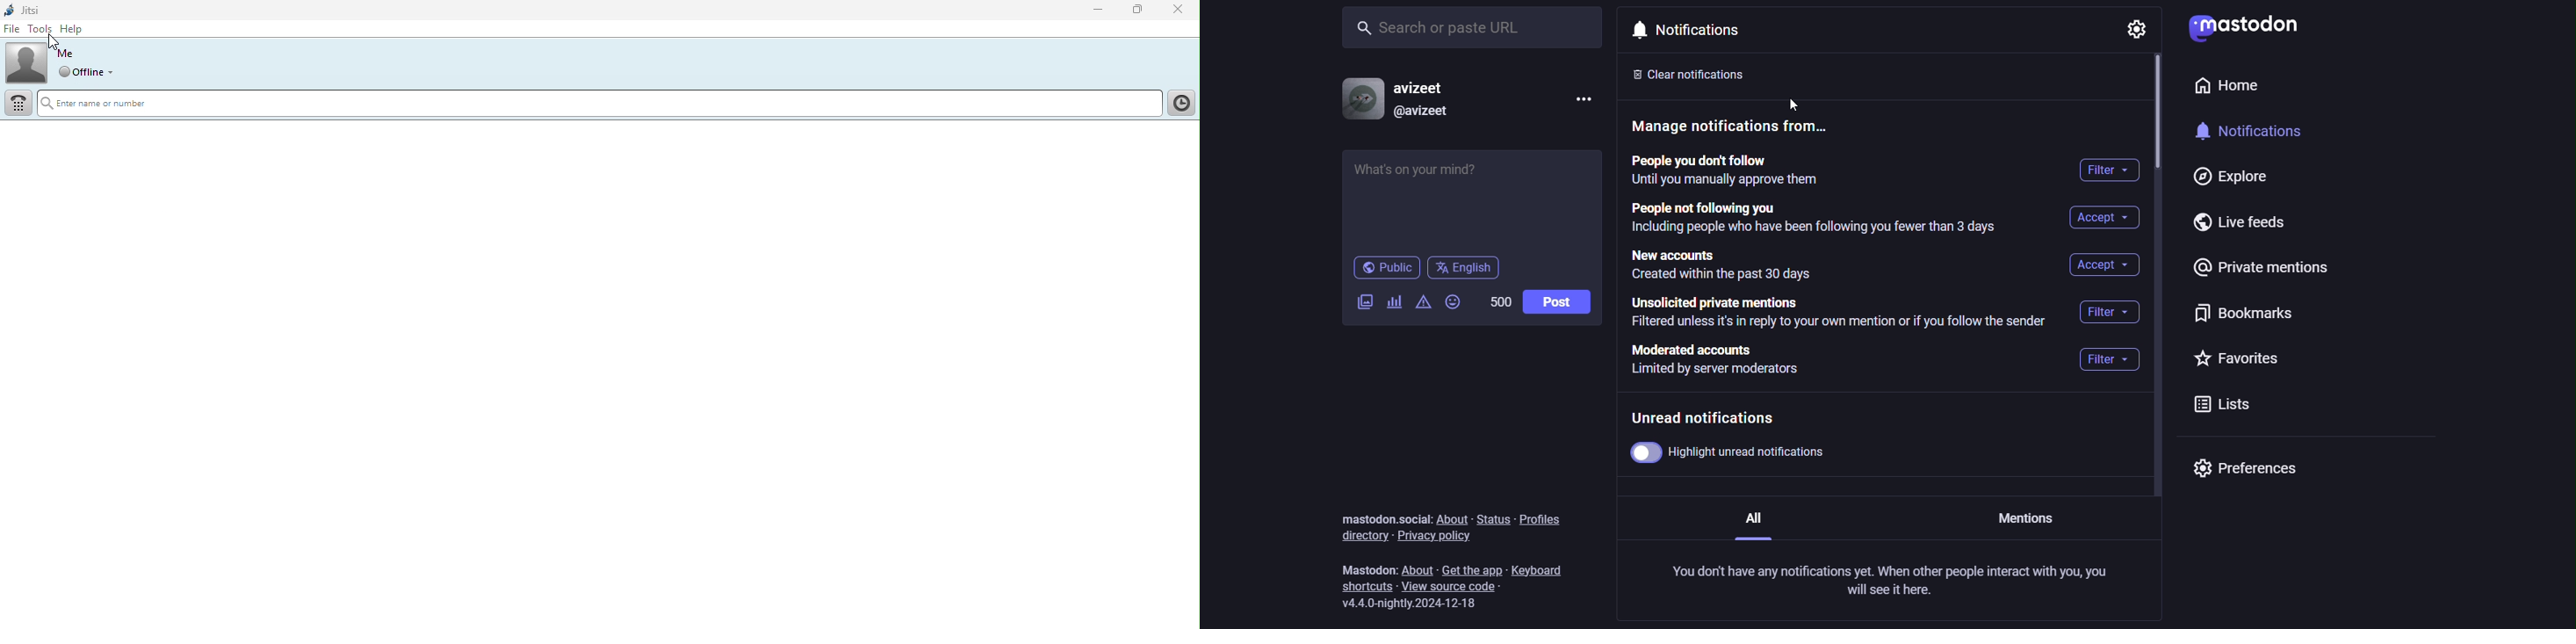  I want to click on more information, so click(1585, 100).